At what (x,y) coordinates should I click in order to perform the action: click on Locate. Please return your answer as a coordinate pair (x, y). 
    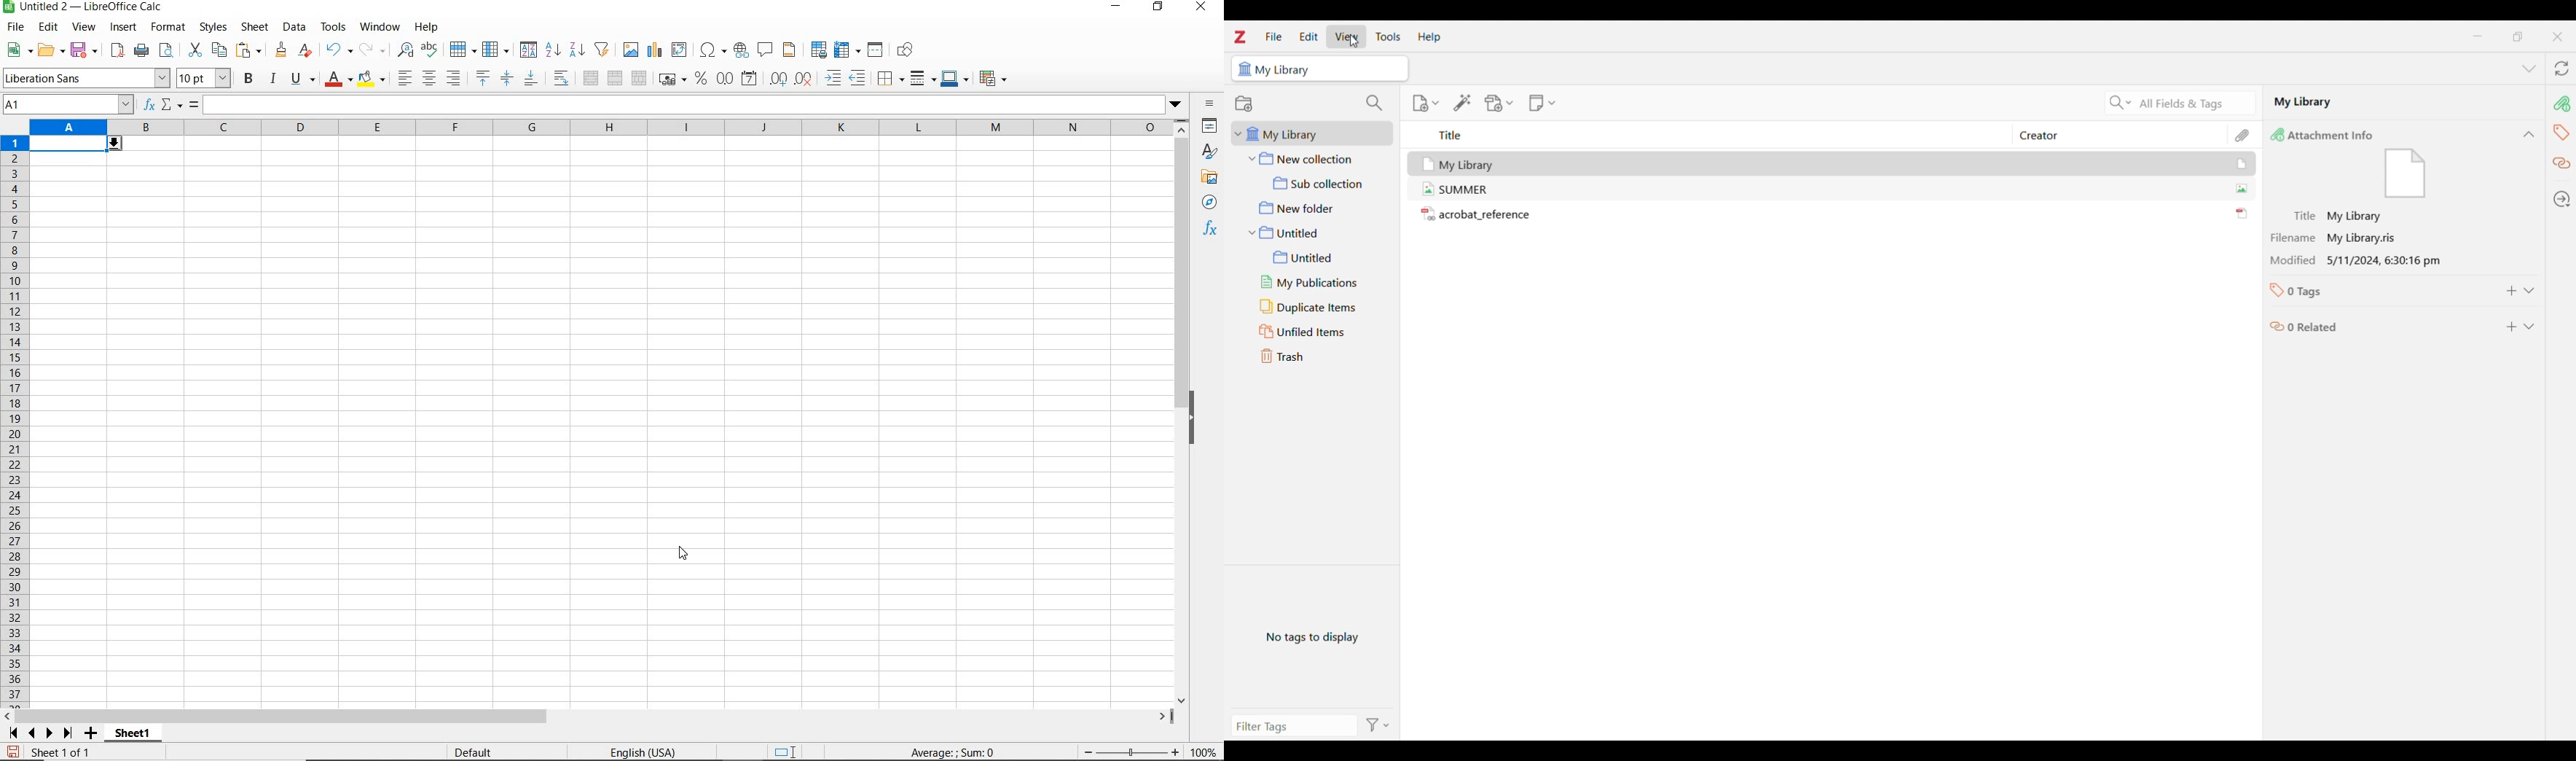
    Looking at the image, I should click on (2562, 199).